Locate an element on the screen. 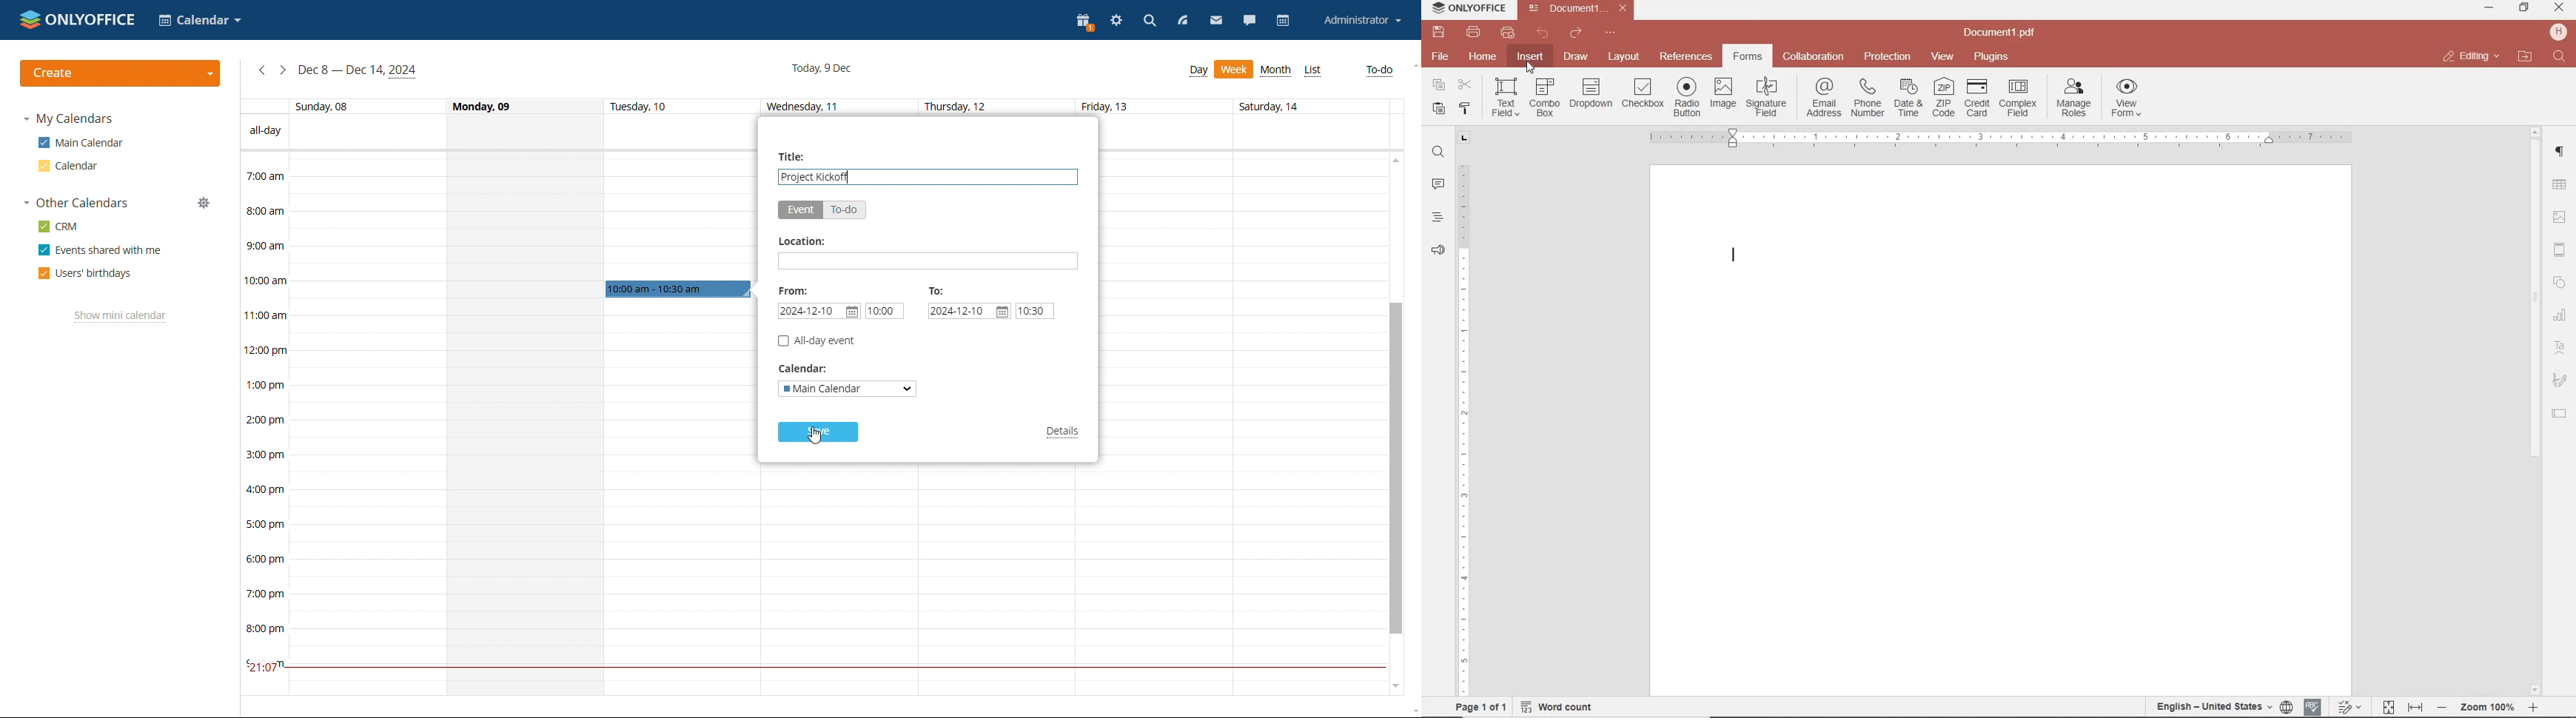  customize quick access toolbar is located at coordinates (1610, 33).